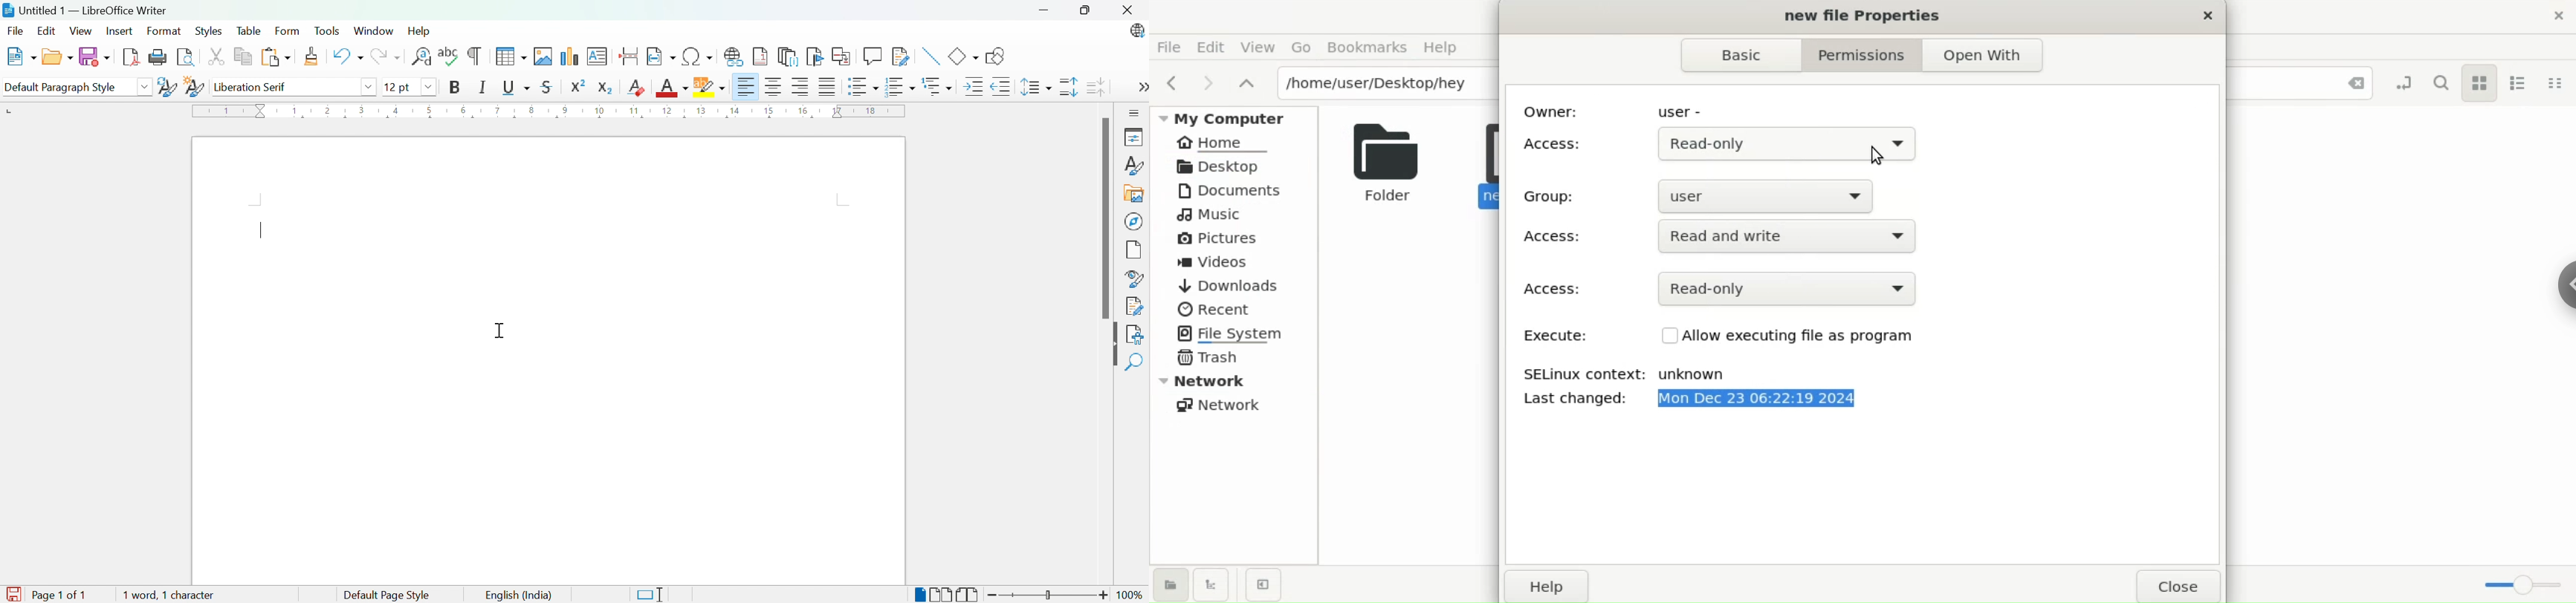 The image size is (2576, 616). What do you see at coordinates (121, 31) in the screenshot?
I see `Insert` at bounding box center [121, 31].